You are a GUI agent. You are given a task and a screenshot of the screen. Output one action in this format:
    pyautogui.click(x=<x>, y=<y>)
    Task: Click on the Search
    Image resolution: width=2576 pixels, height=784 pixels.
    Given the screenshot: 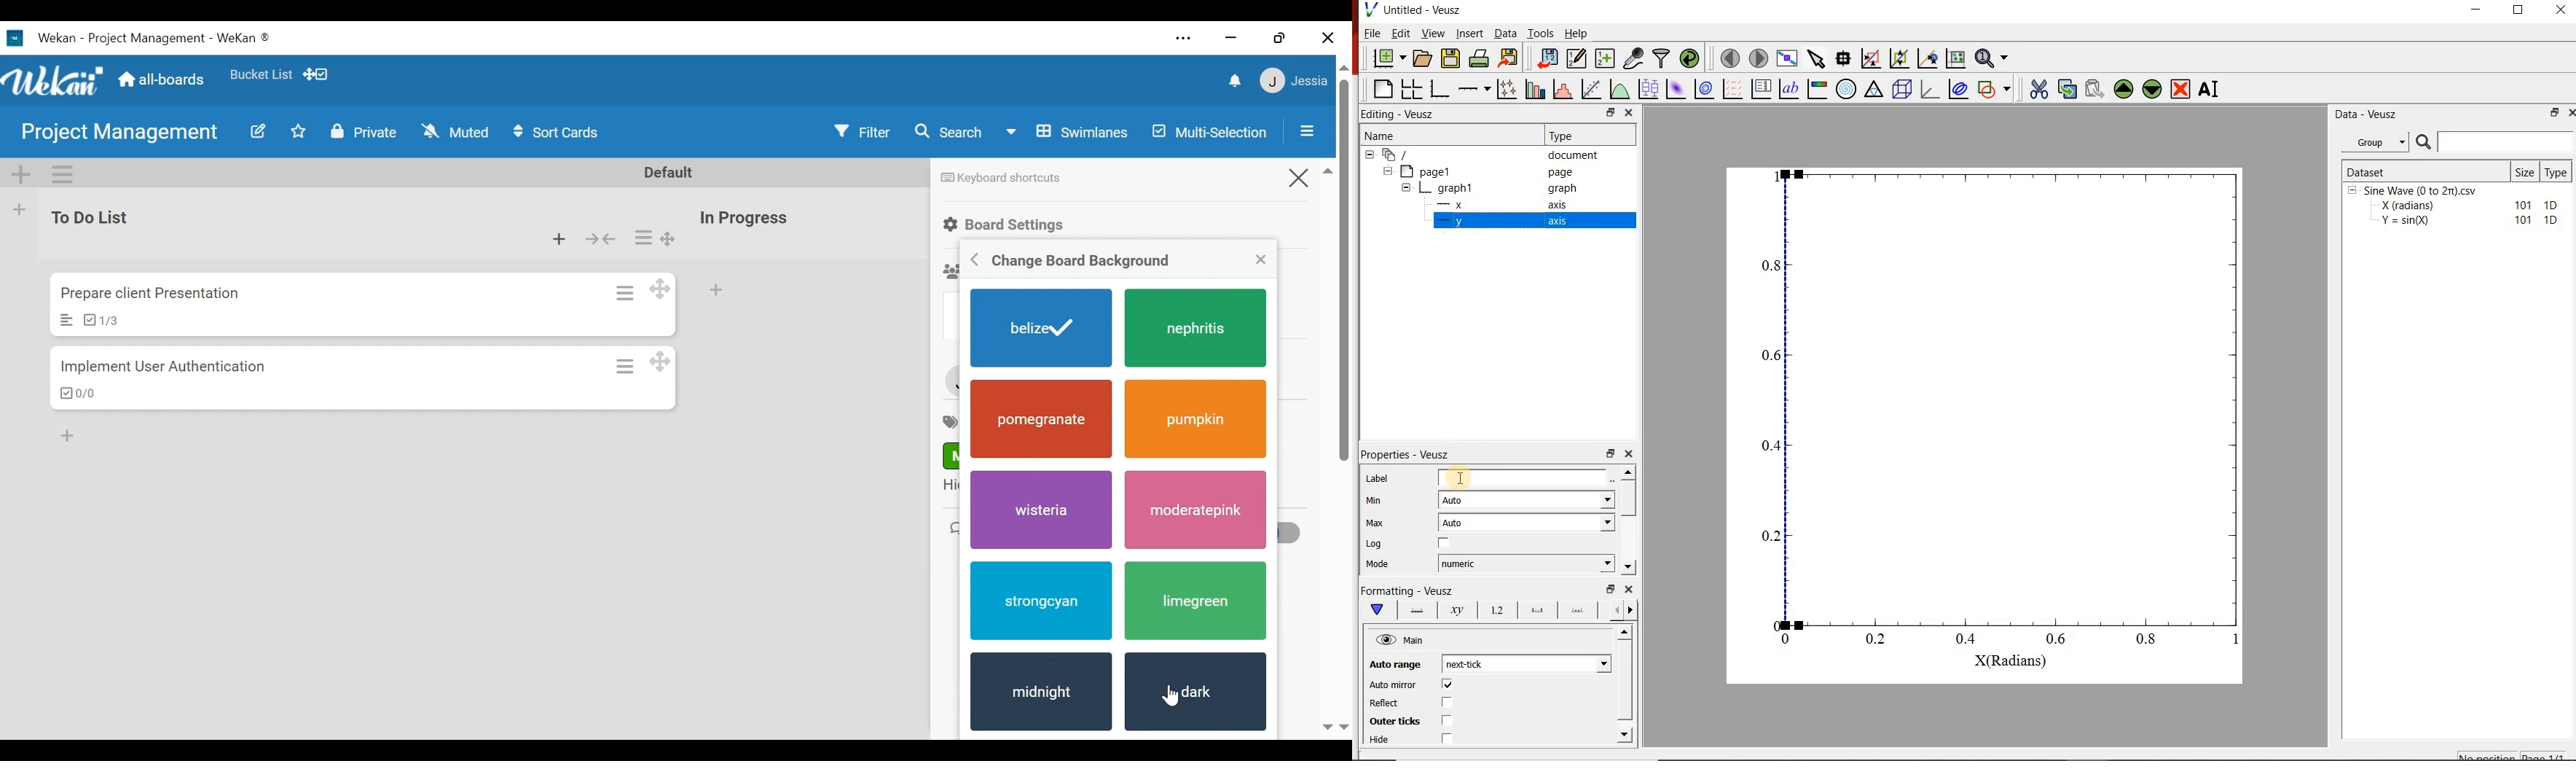 What is the action you would take?
    pyautogui.click(x=951, y=132)
    